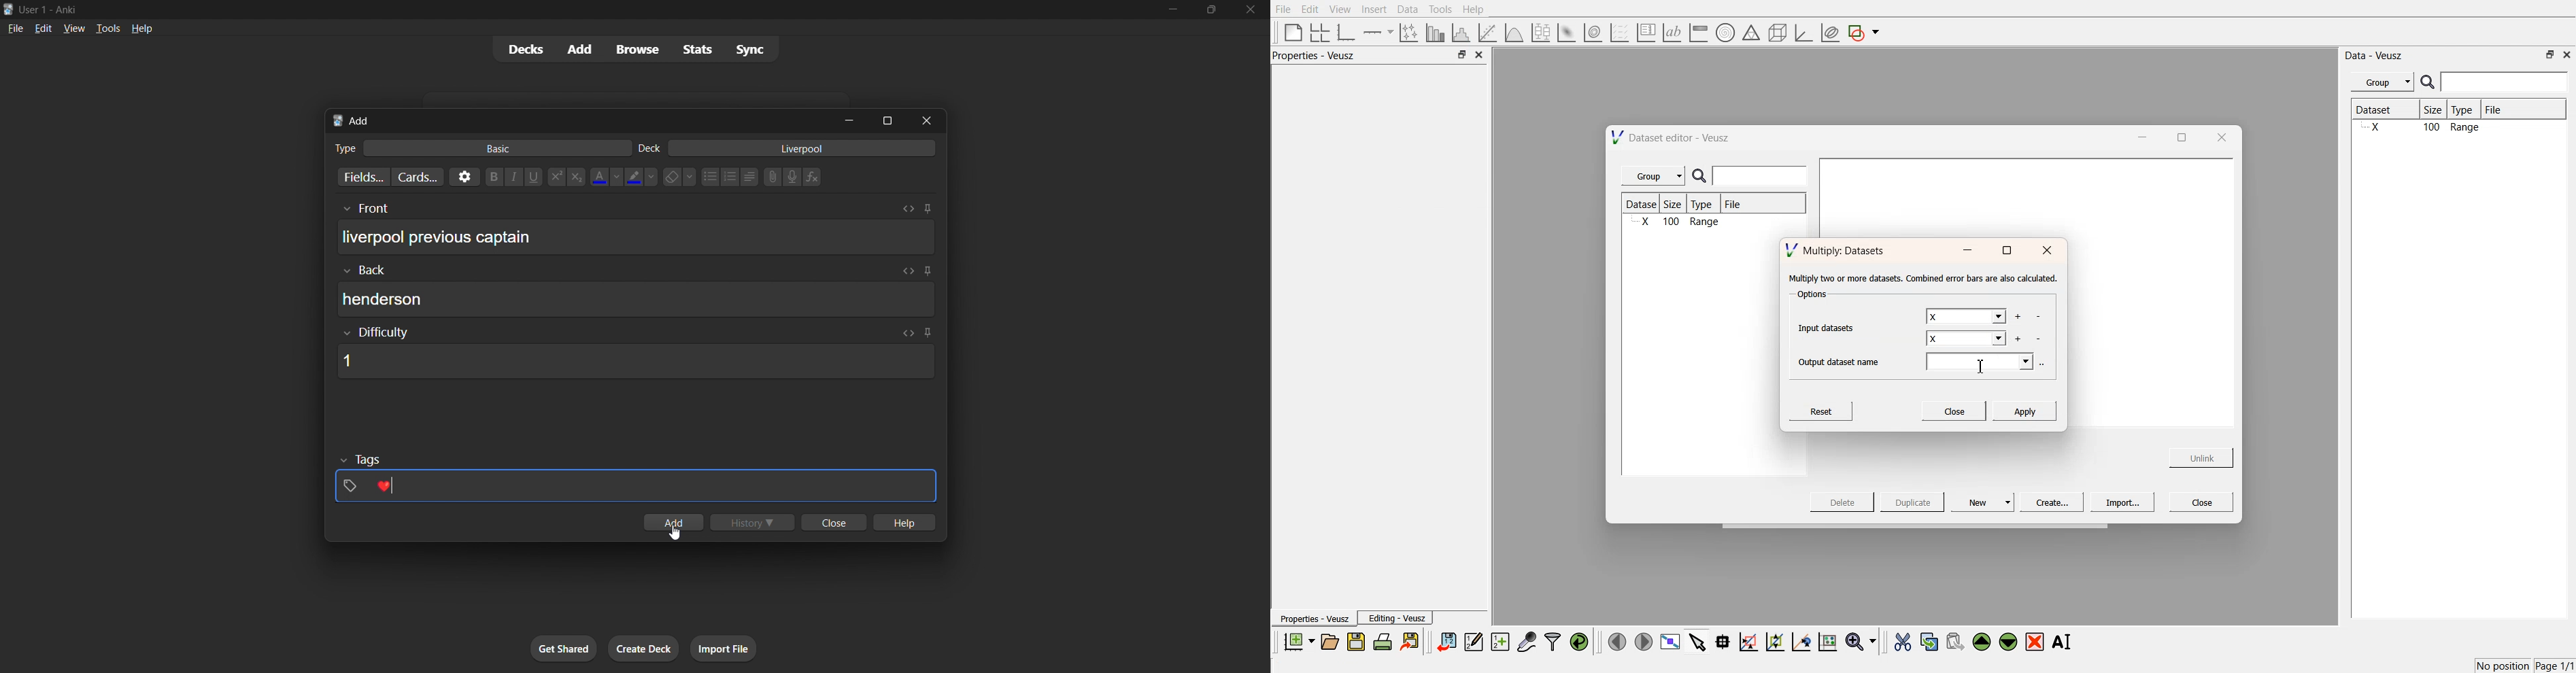  I want to click on 3d graph, so click(1803, 33).